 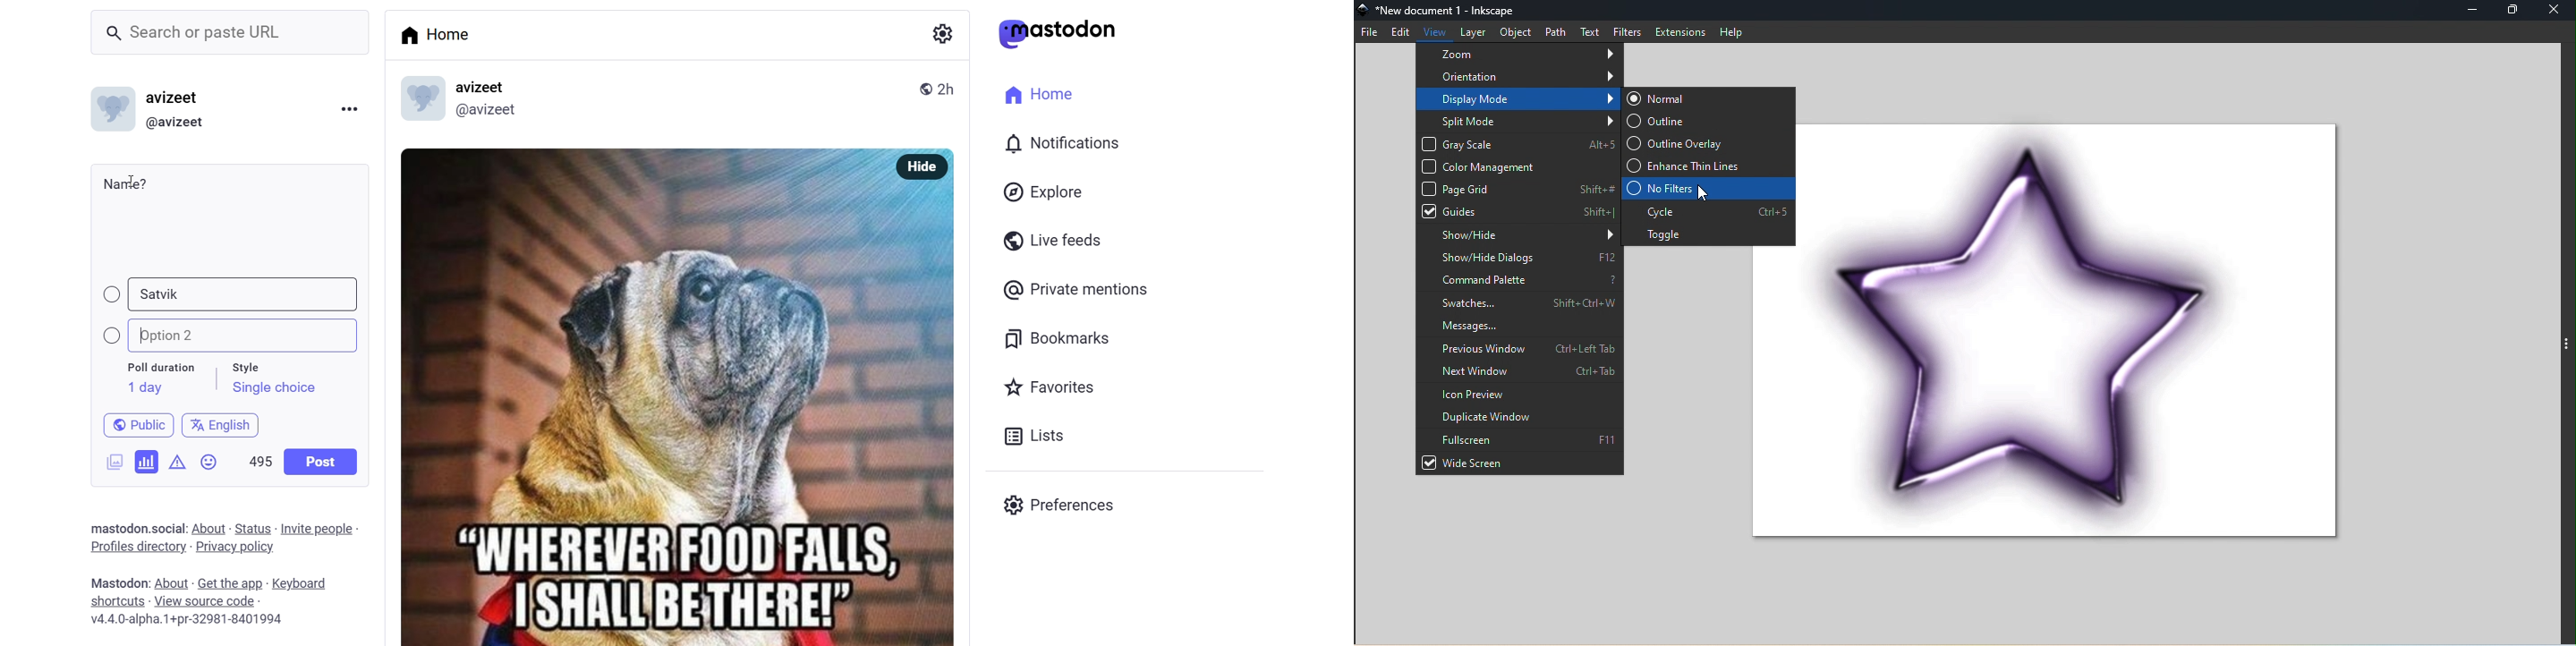 What do you see at coordinates (1519, 324) in the screenshot?
I see `Messages` at bounding box center [1519, 324].